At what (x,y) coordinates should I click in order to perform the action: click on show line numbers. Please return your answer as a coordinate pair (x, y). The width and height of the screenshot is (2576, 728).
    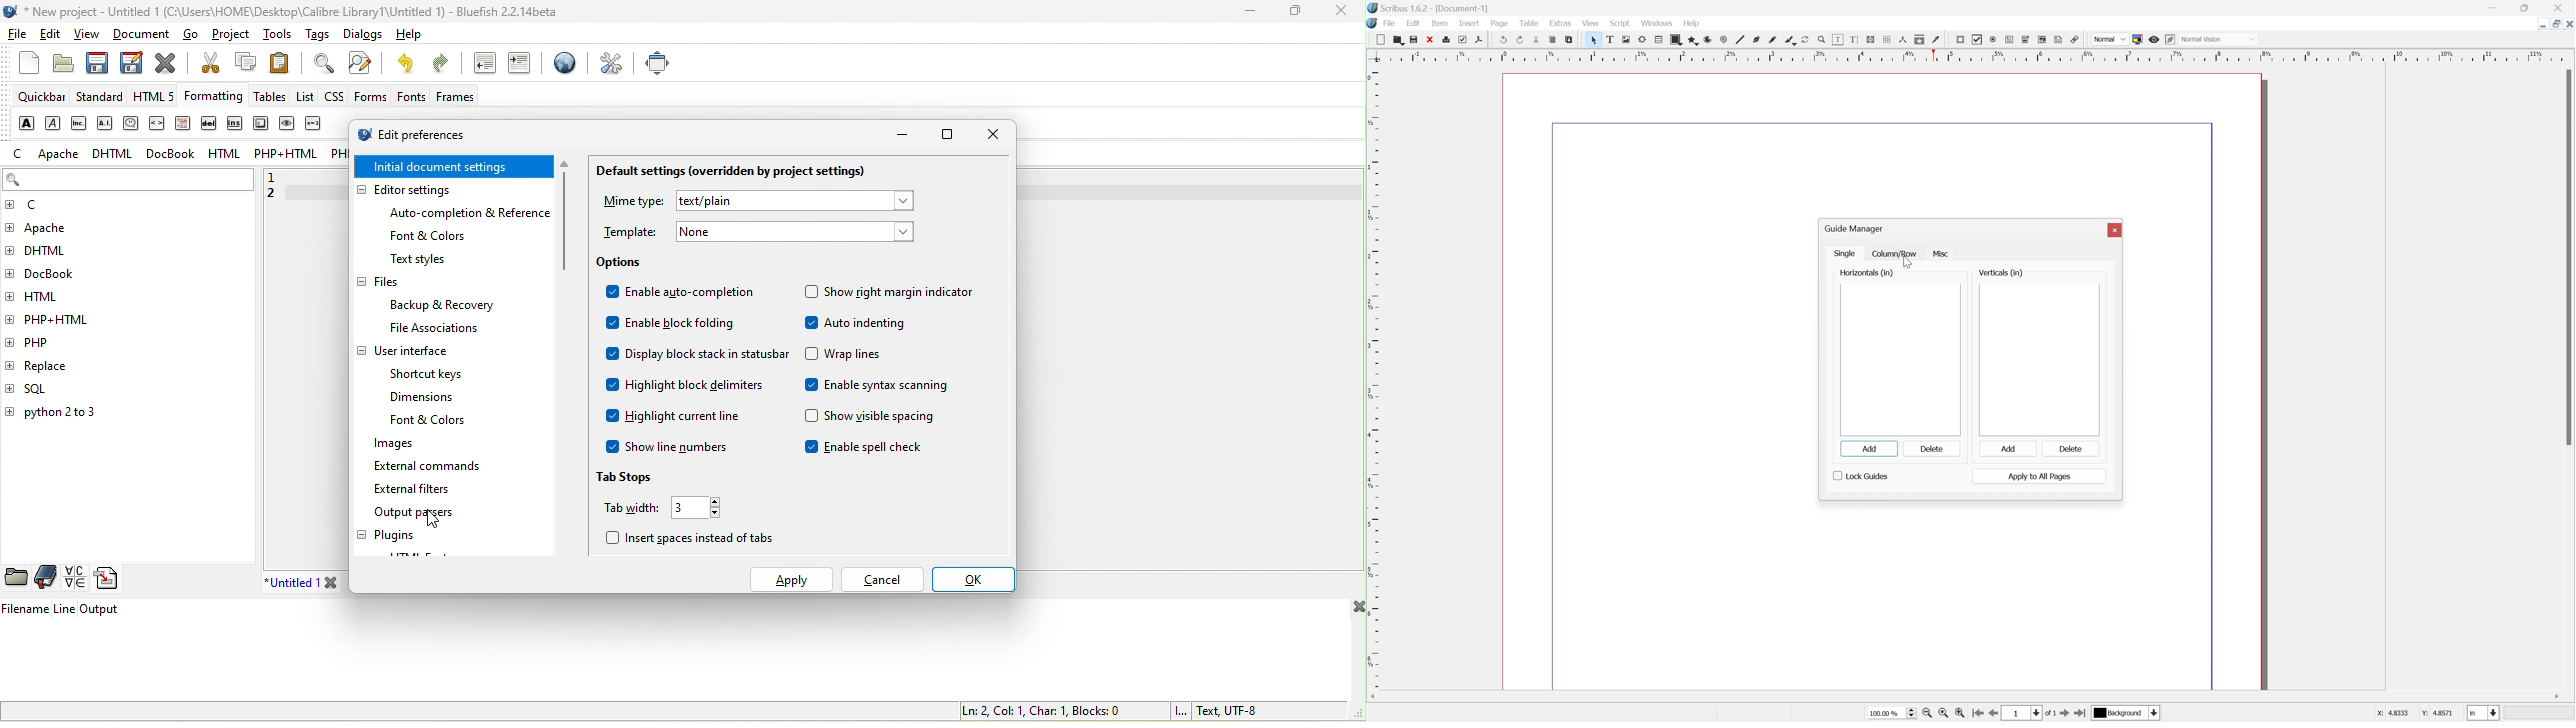
    Looking at the image, I should click on (676, 446).